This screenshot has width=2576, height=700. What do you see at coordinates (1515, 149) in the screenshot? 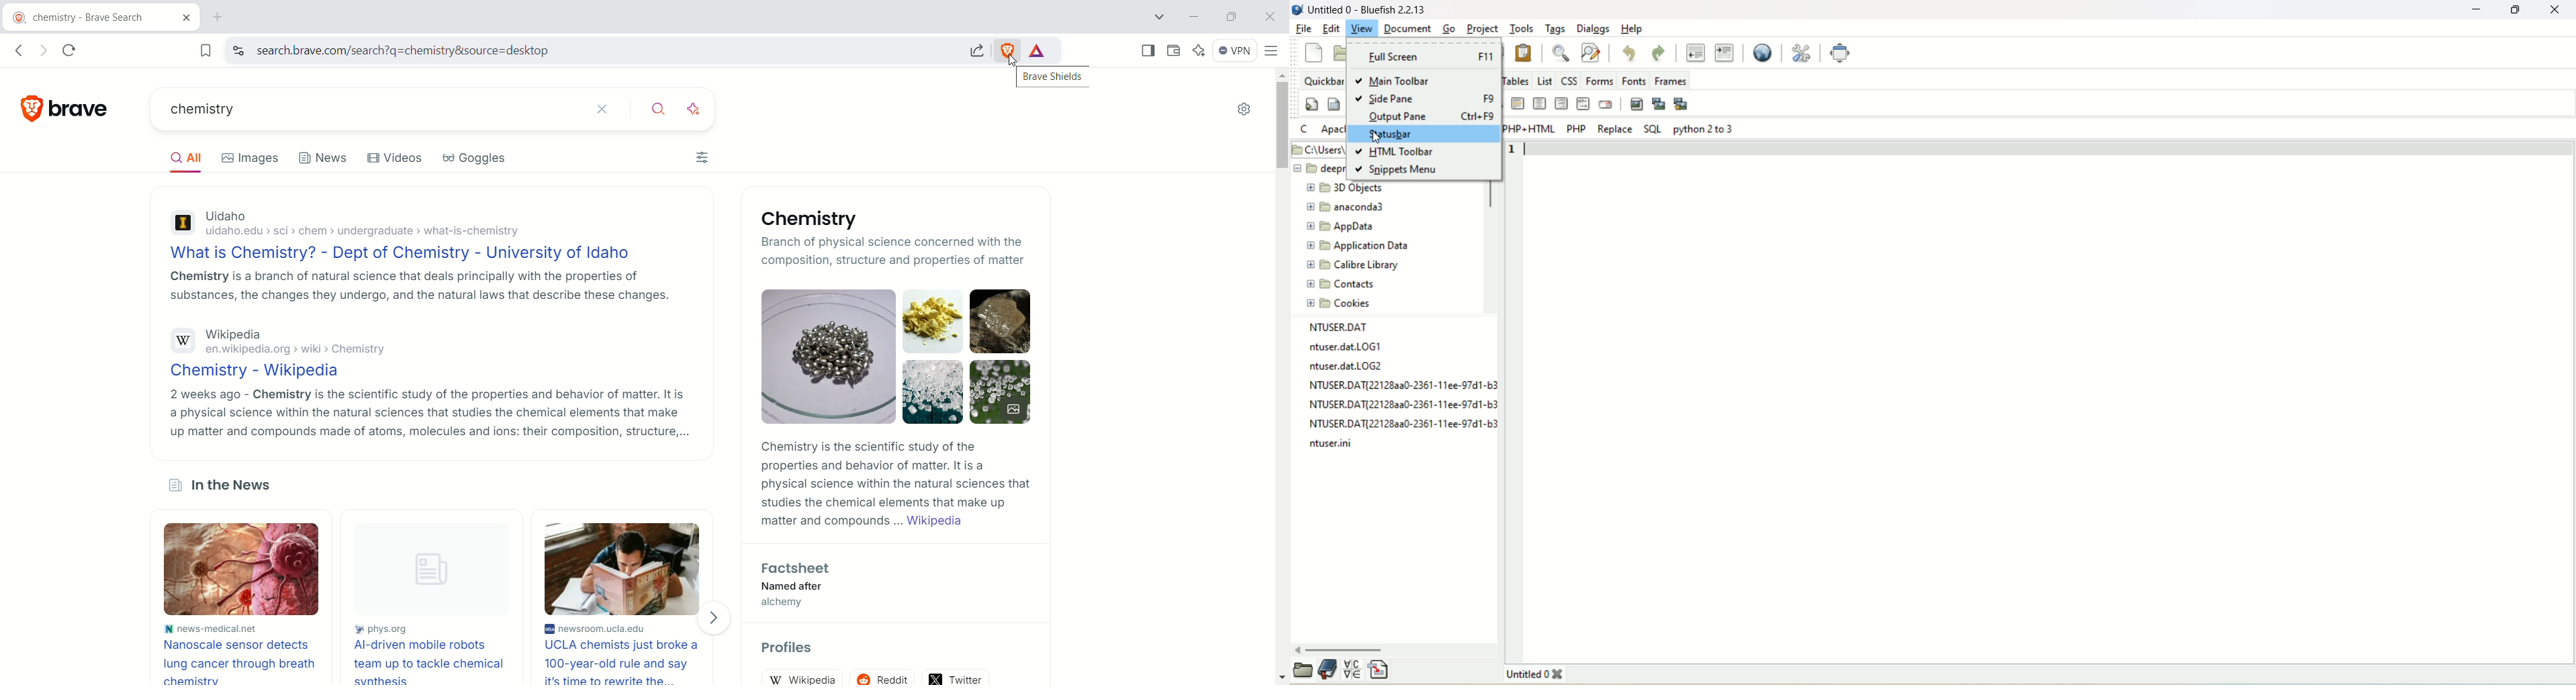
I see `line number` at bounding box center [1515, 149].